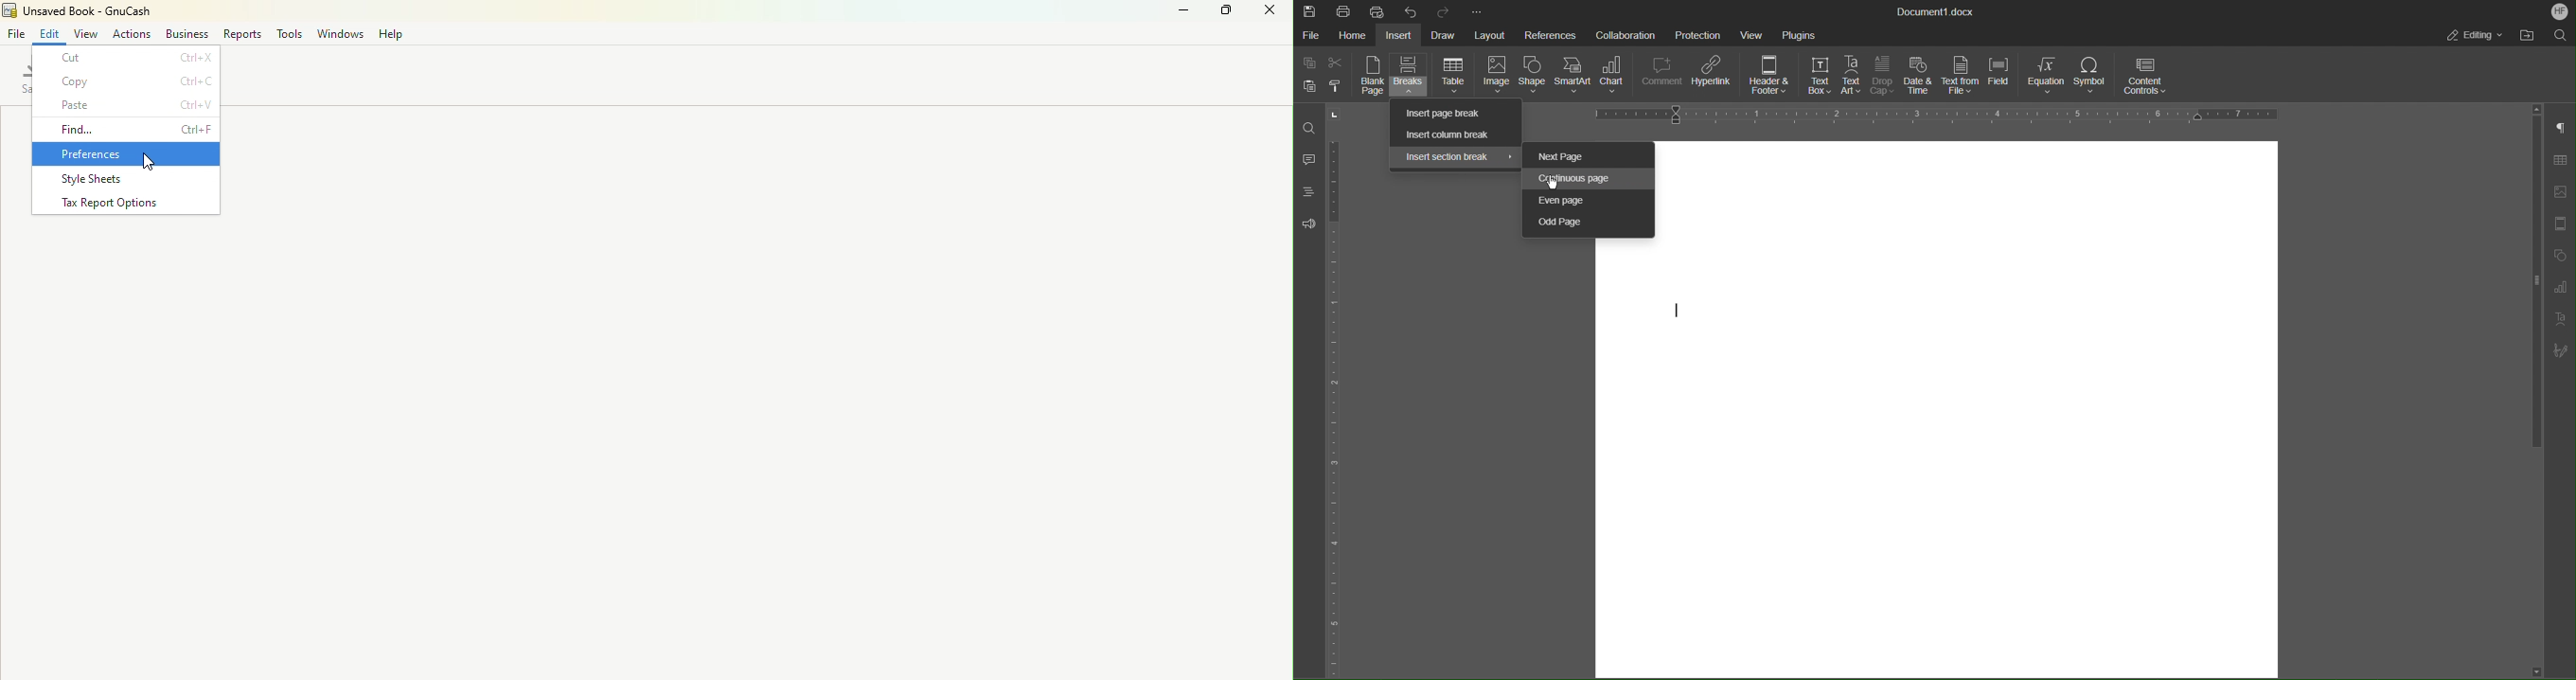 The height and width of the screenshot is (700, 2576). Describe the element at coordinates (1802, 33) in the screenshot. I see `Plugins` at that location.